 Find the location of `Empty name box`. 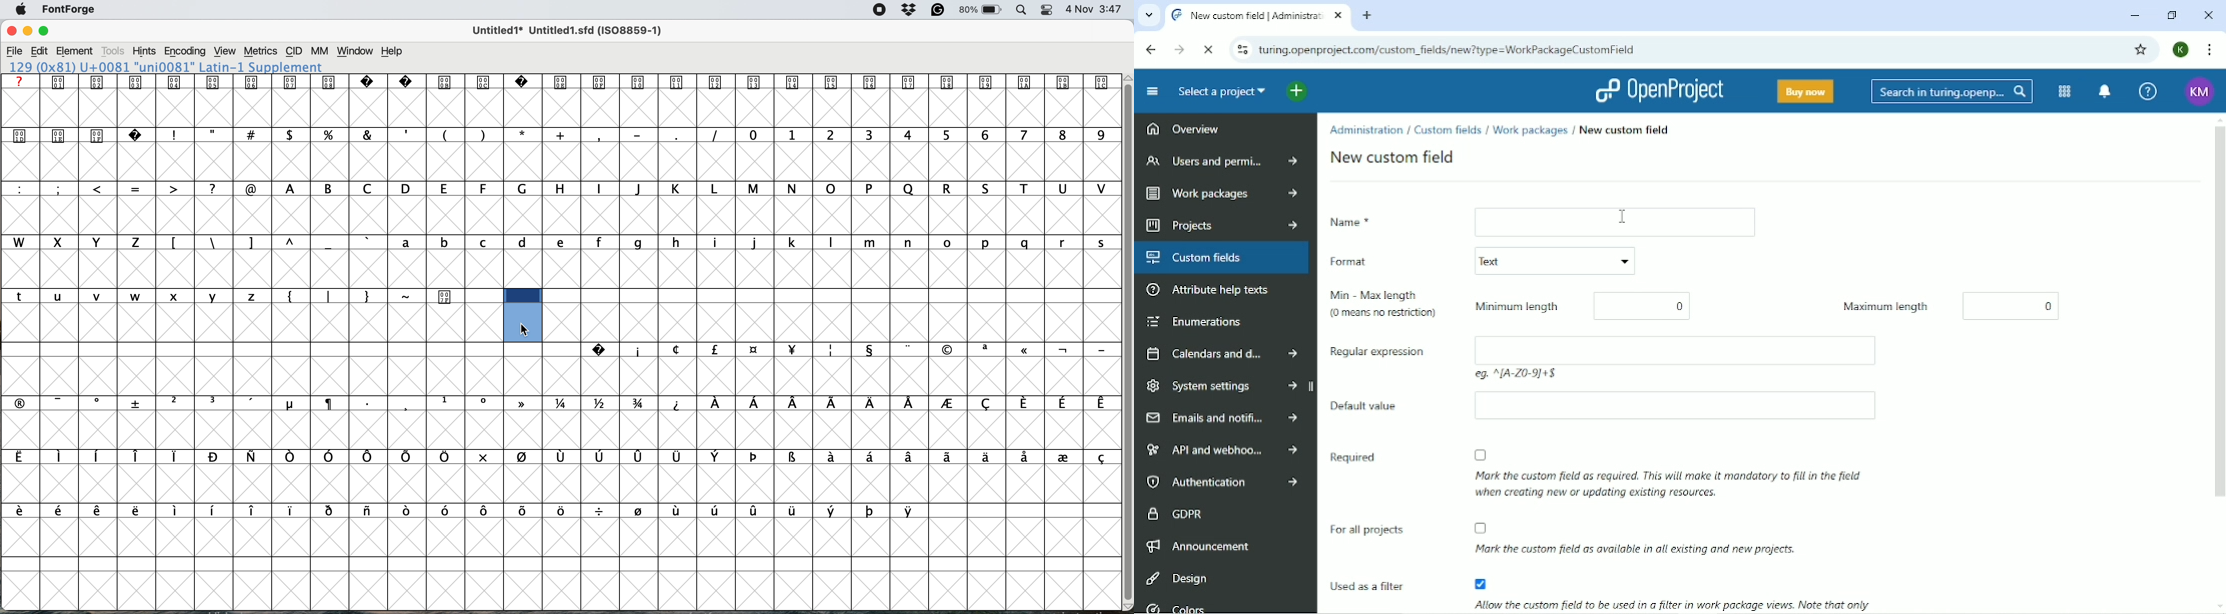

Empty name box is located at coordinates (1623, 222).